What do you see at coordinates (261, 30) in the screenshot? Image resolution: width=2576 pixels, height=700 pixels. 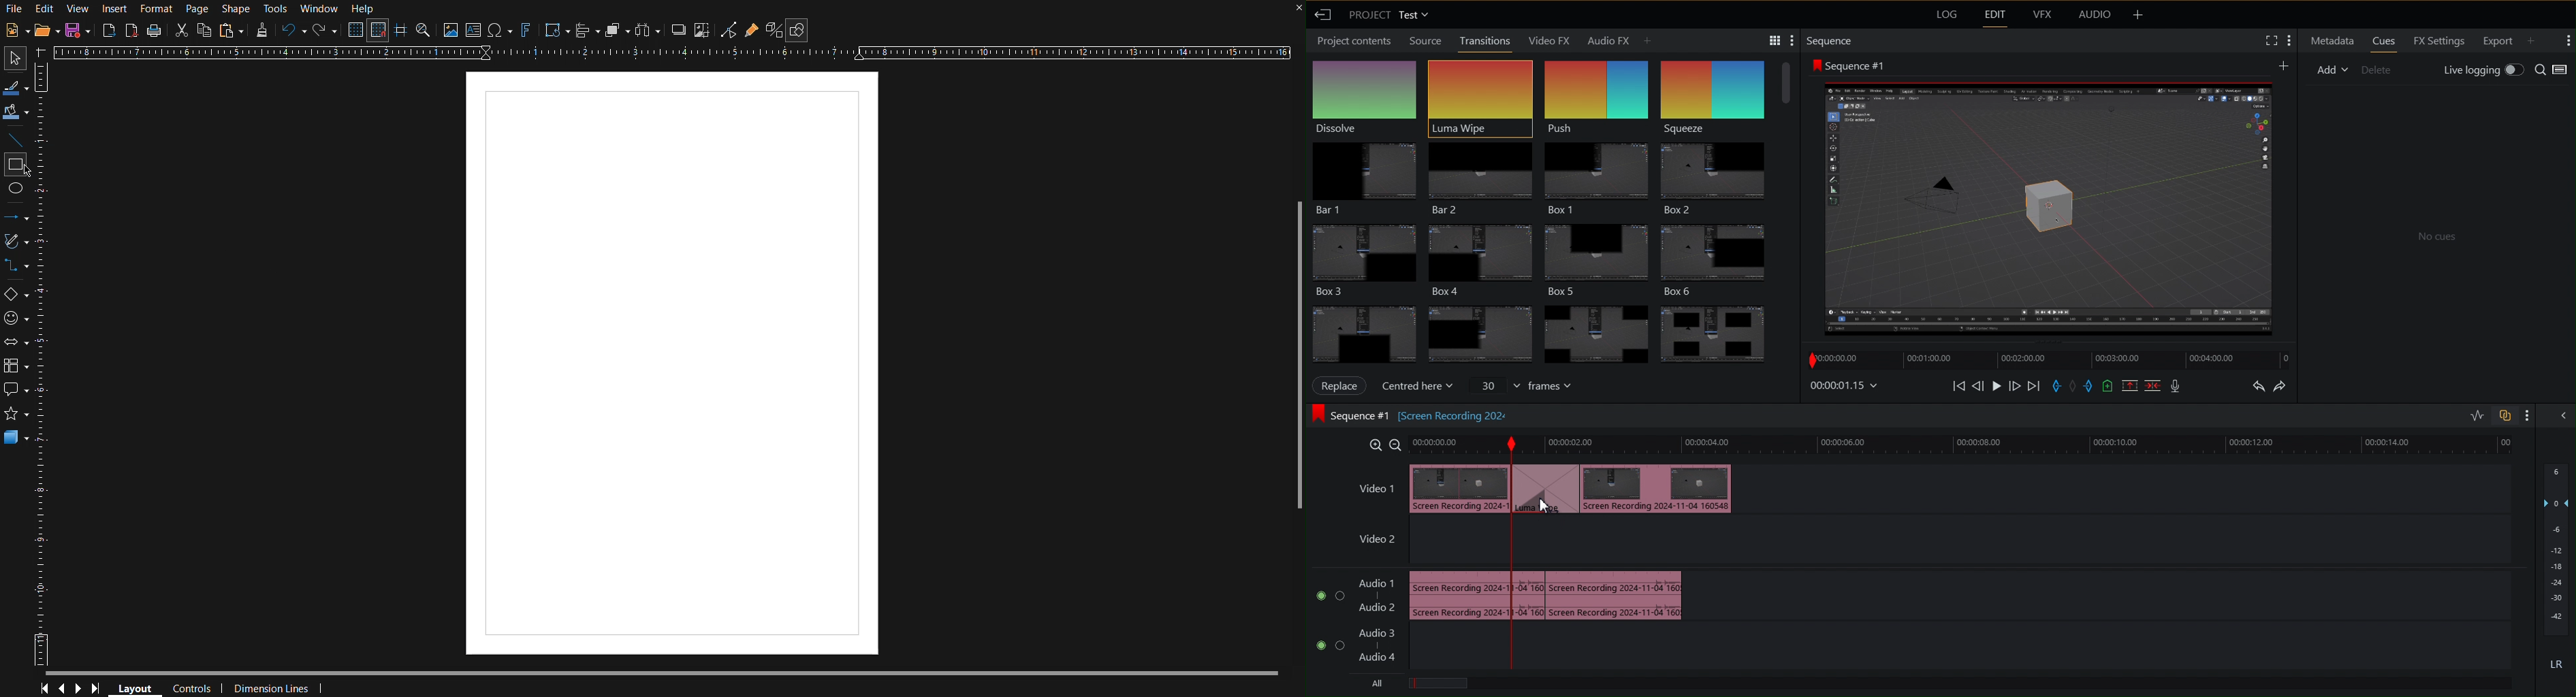 I see `Formatting` at bounding box center [261, 30].